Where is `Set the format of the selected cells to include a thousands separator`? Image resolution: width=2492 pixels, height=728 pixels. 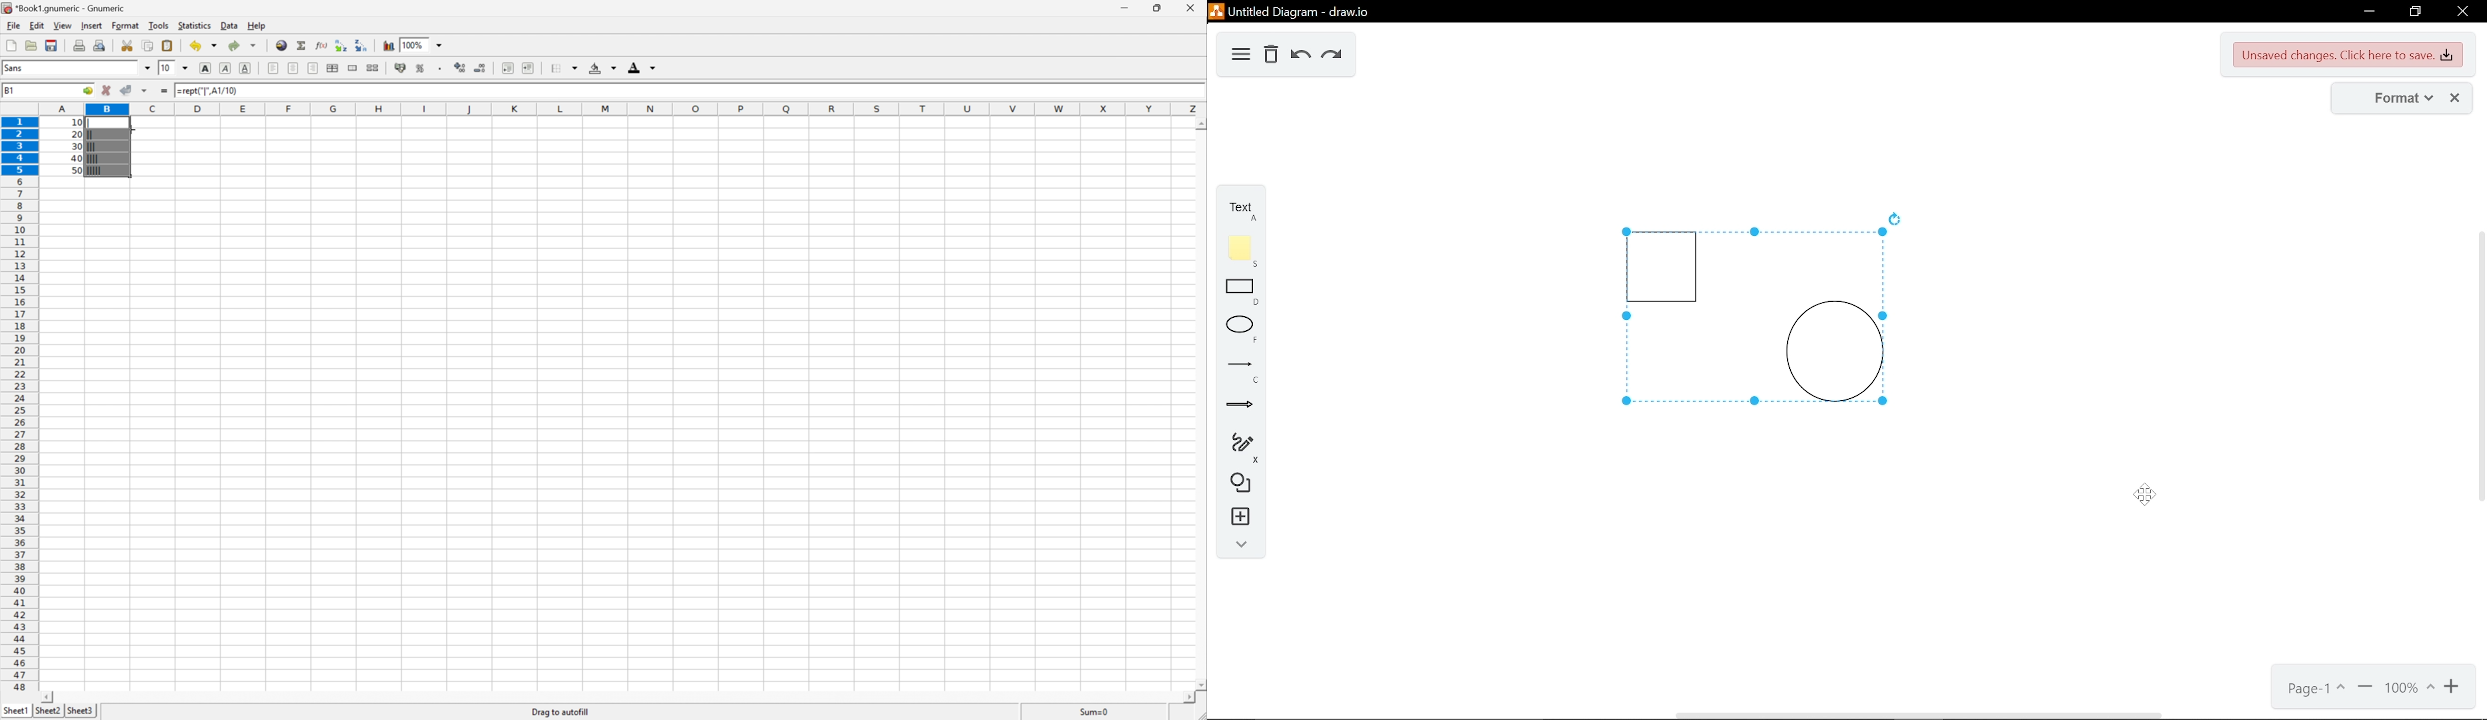
Set the format of the selected cells to include a thousands separator is located at coordinates (437, 69).